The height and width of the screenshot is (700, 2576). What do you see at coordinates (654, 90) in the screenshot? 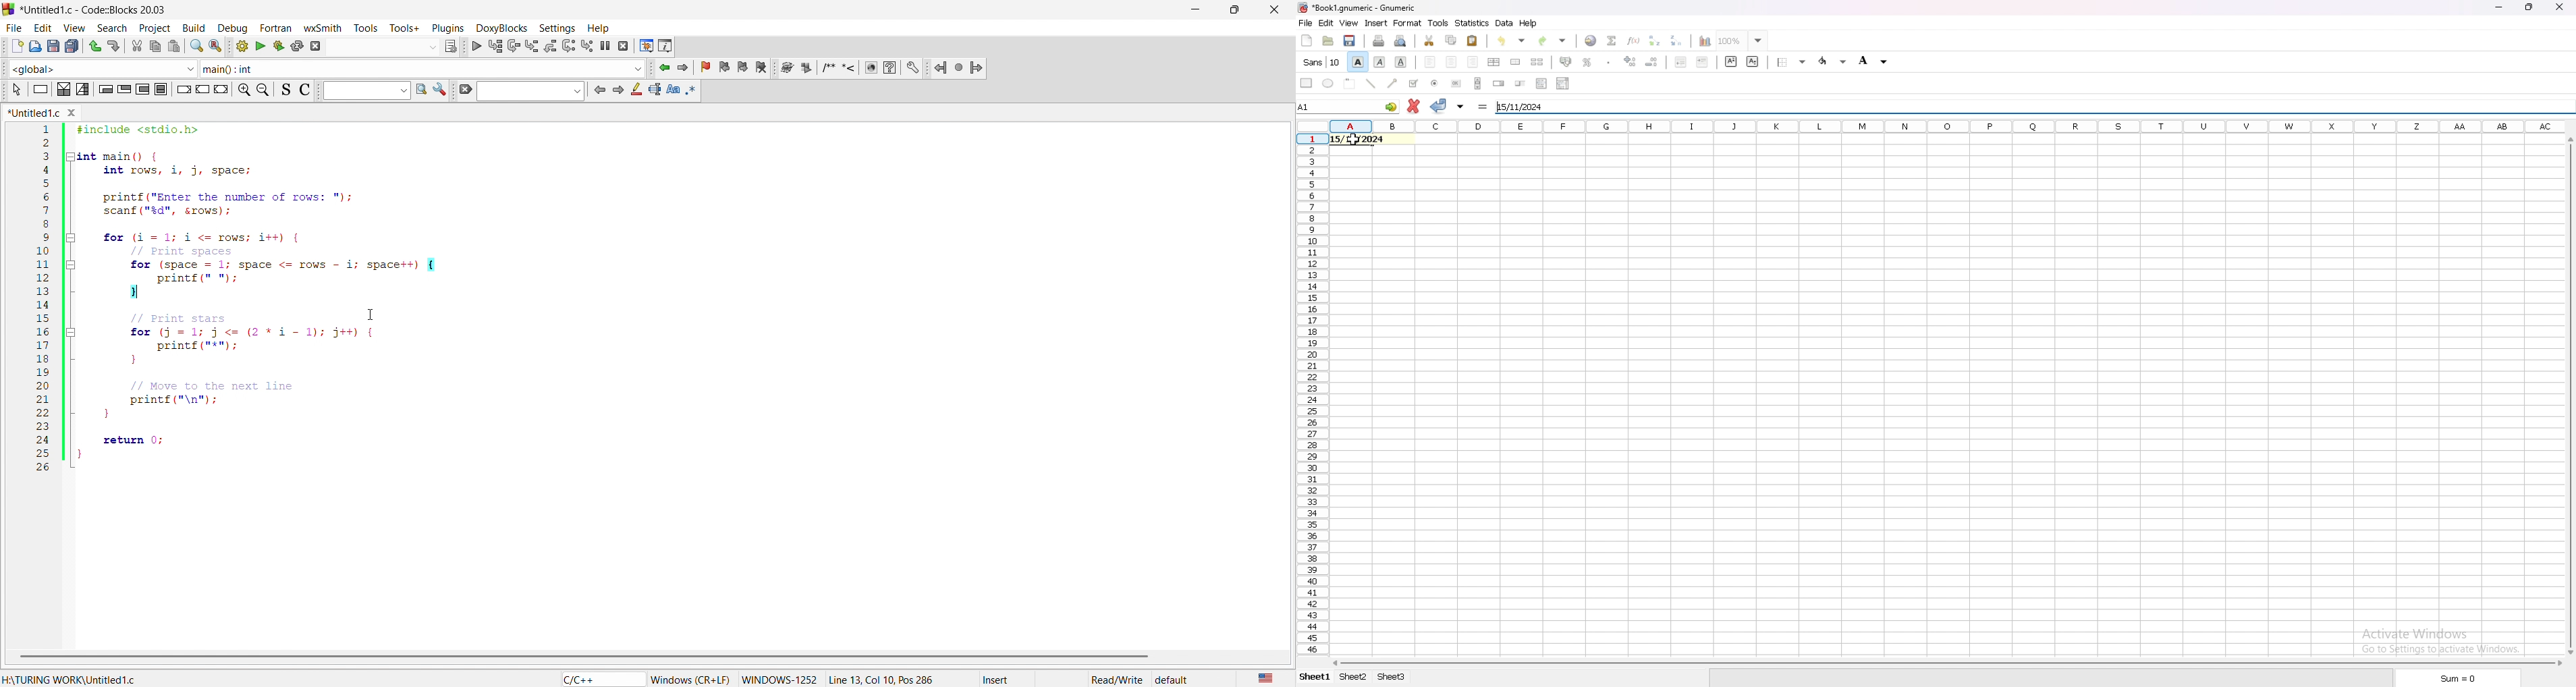
I see `selected text` at bounding box center [654, 90].